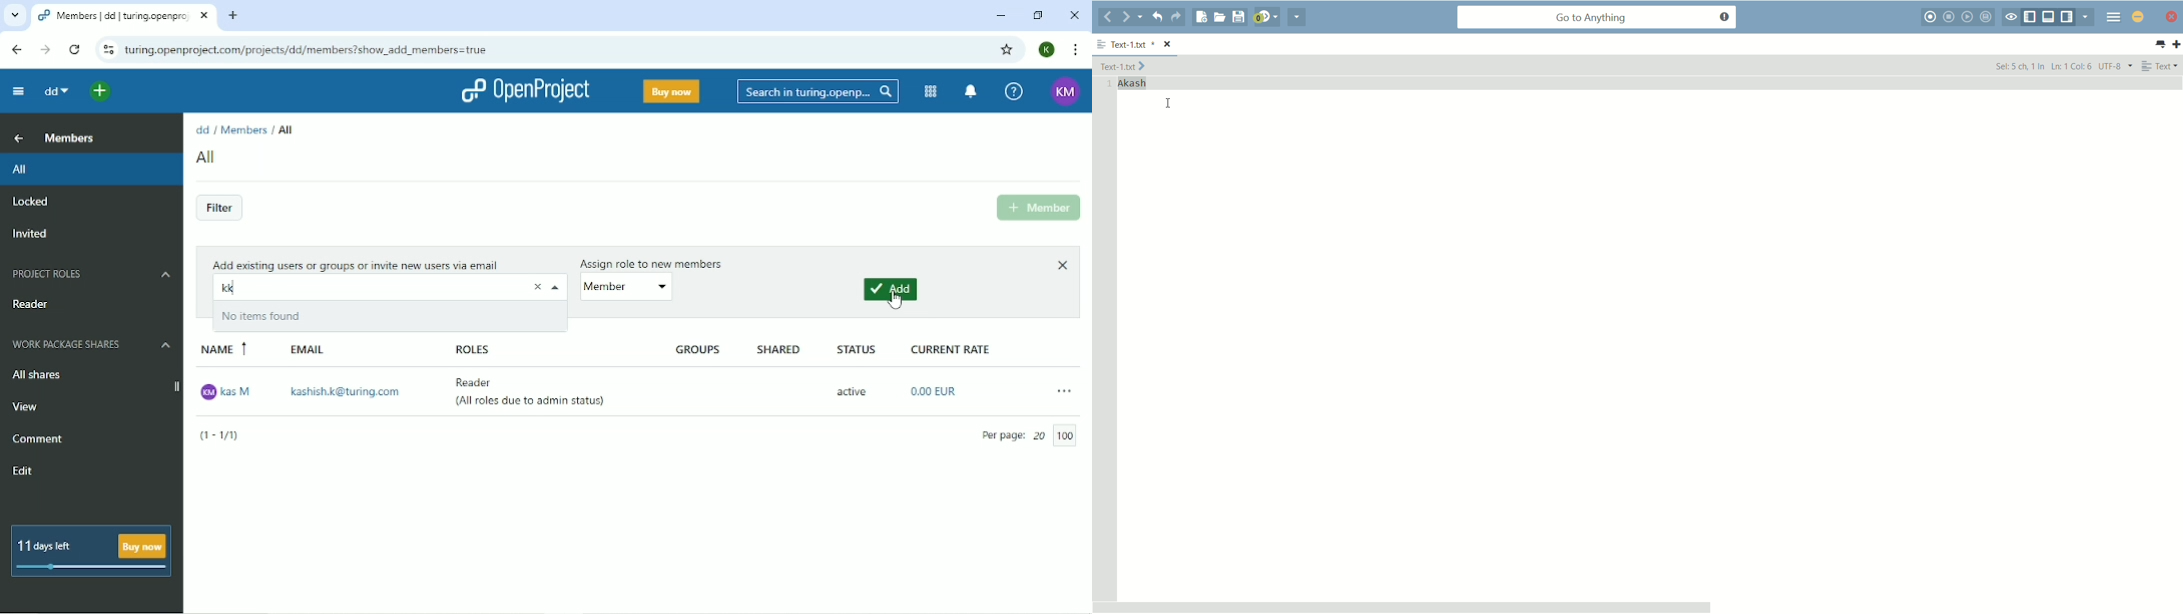  I want to click on dd, so click(202, 130).